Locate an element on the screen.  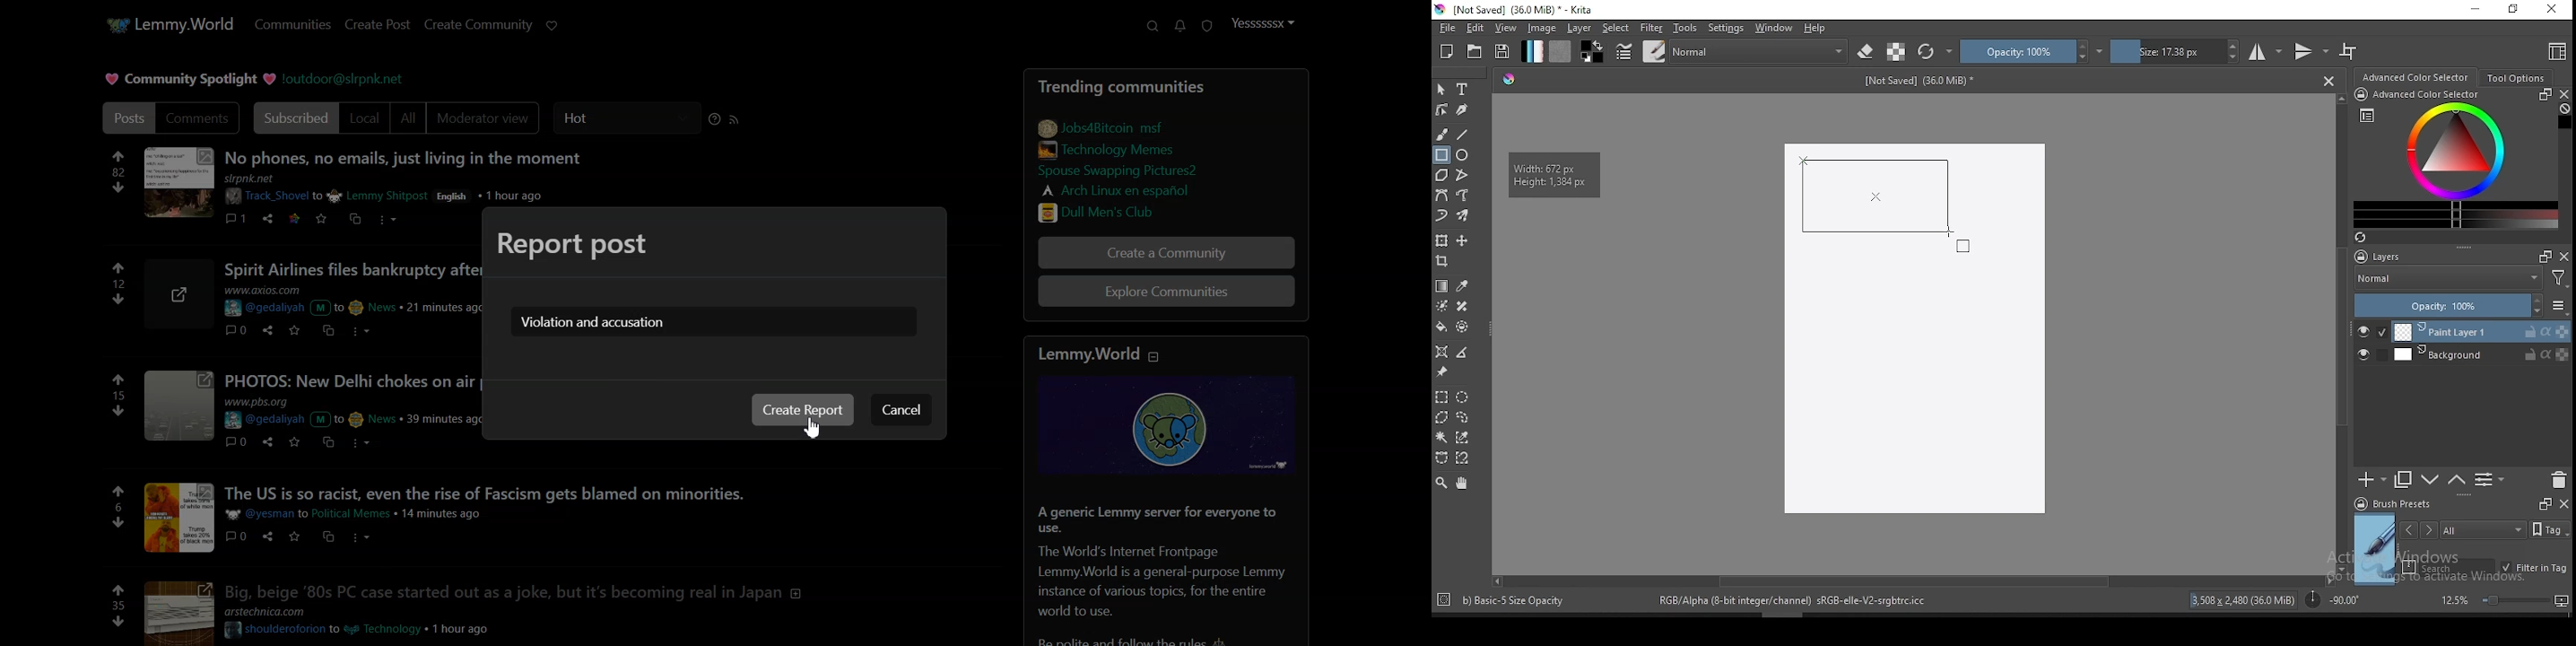
close docker is located at coordinates (2563, 94).